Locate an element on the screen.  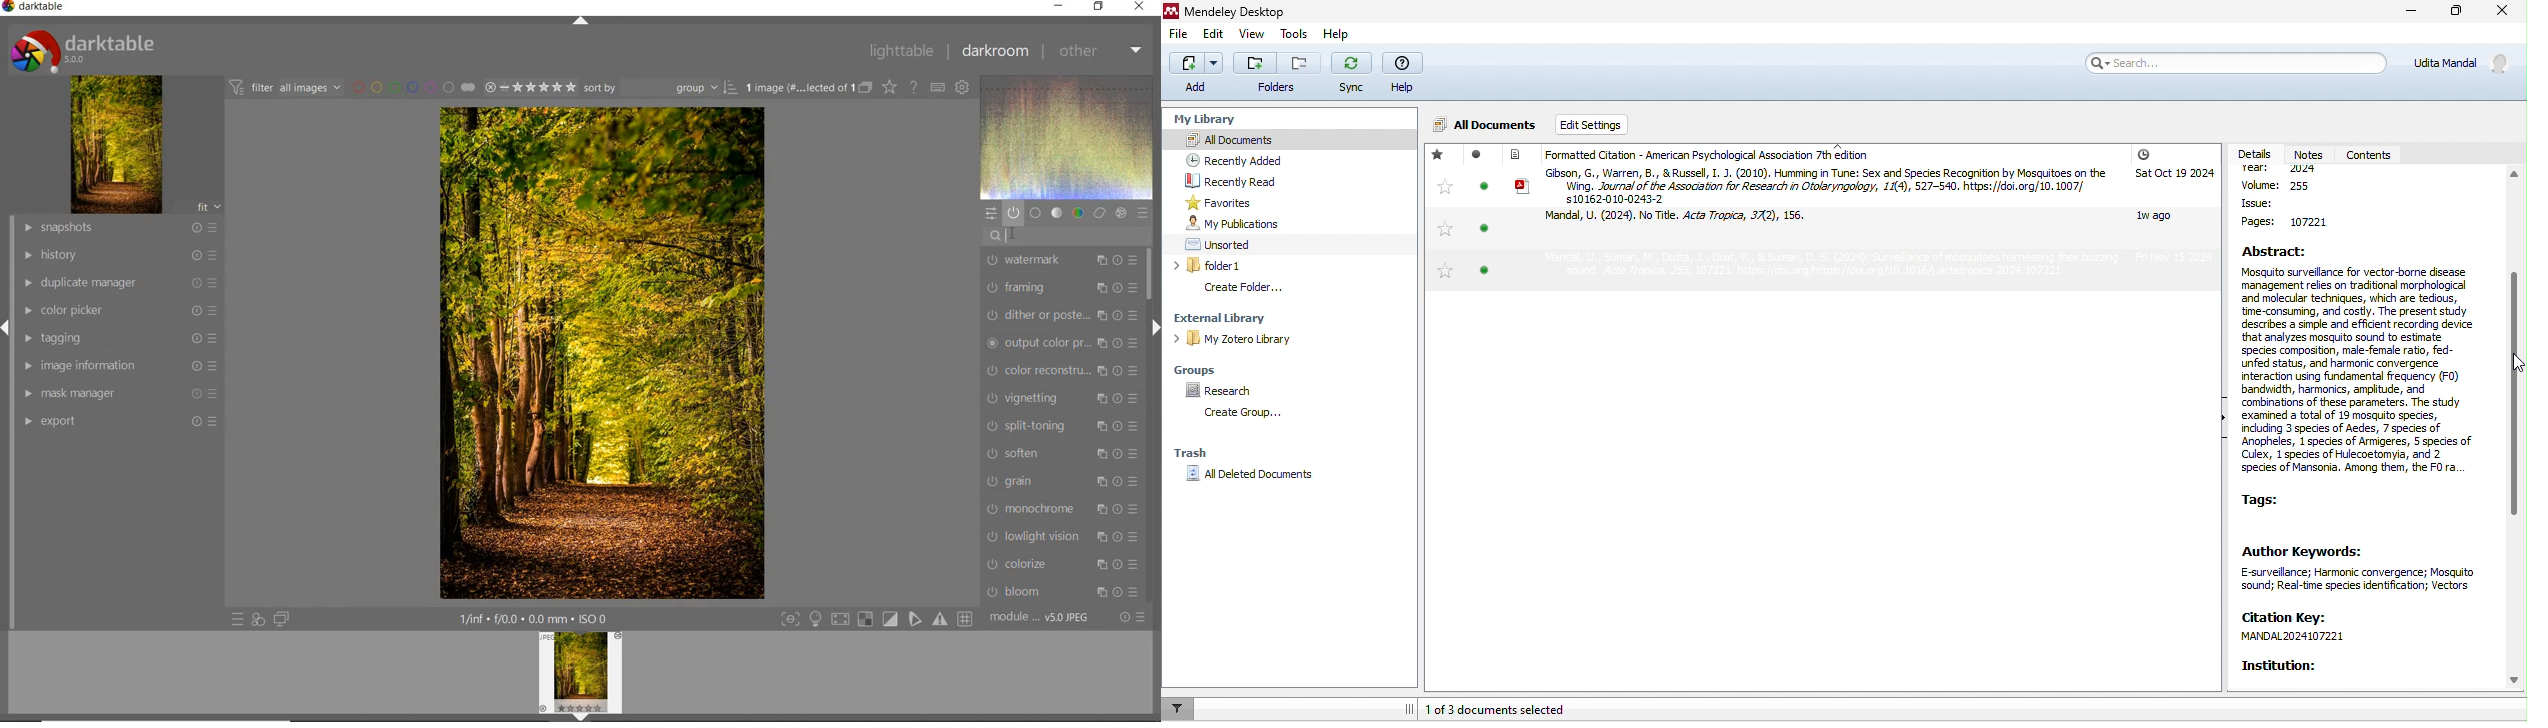
all deleted documents is located at coordinates (1261, 477).